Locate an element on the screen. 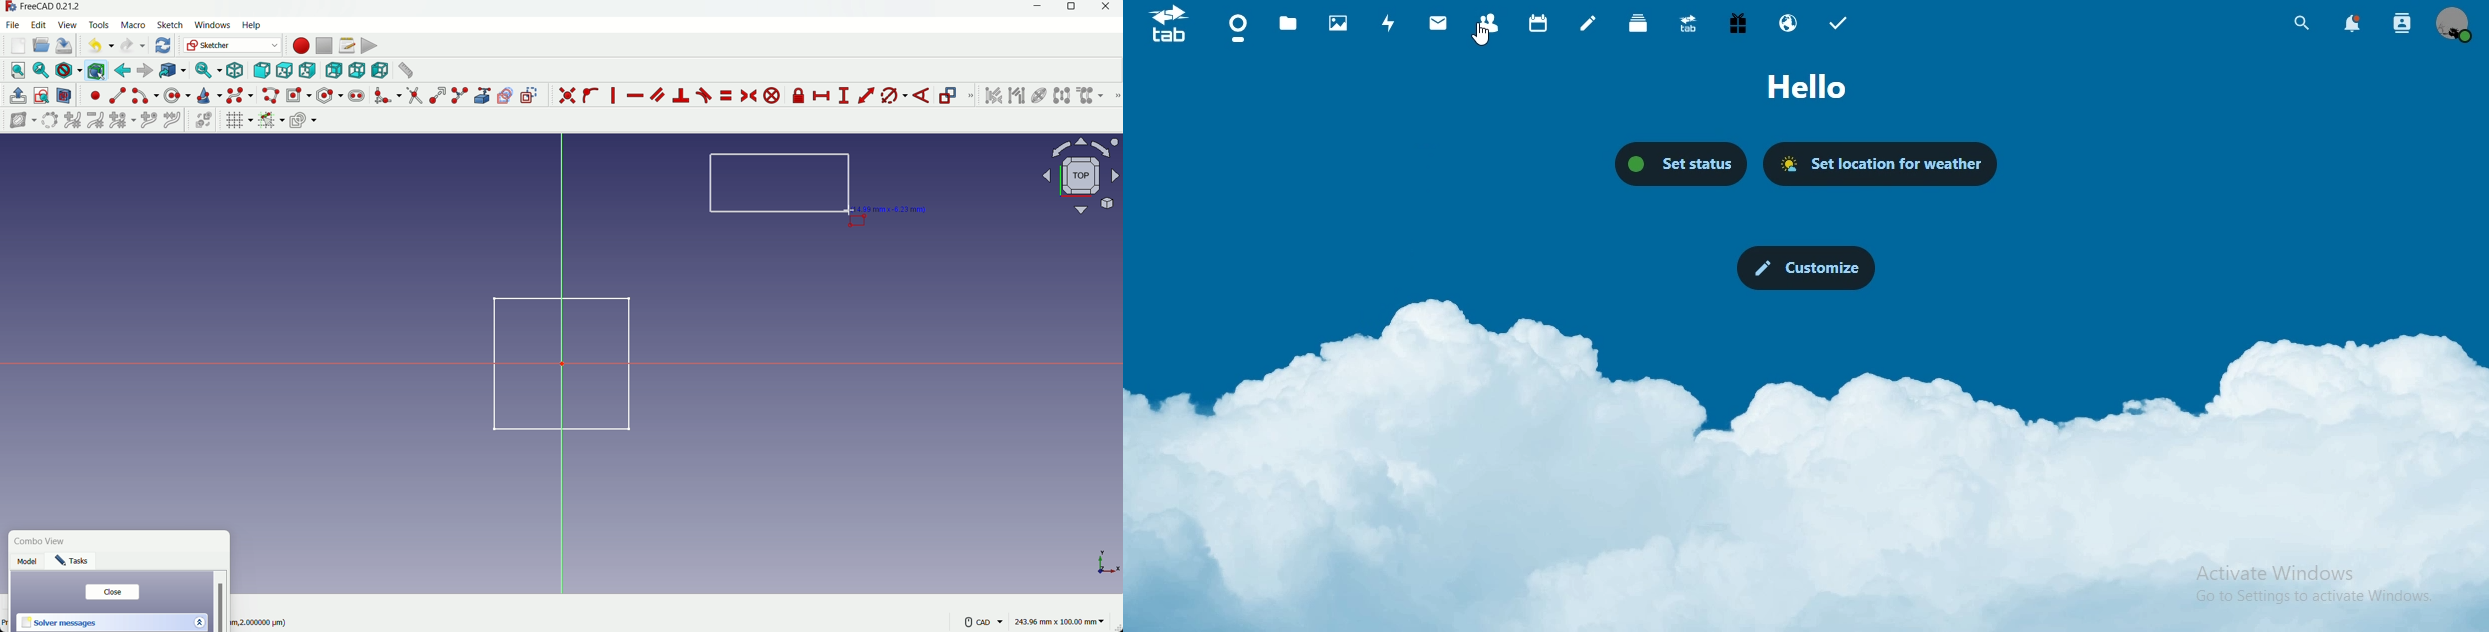  activity is located at coordinates (1390, 23).